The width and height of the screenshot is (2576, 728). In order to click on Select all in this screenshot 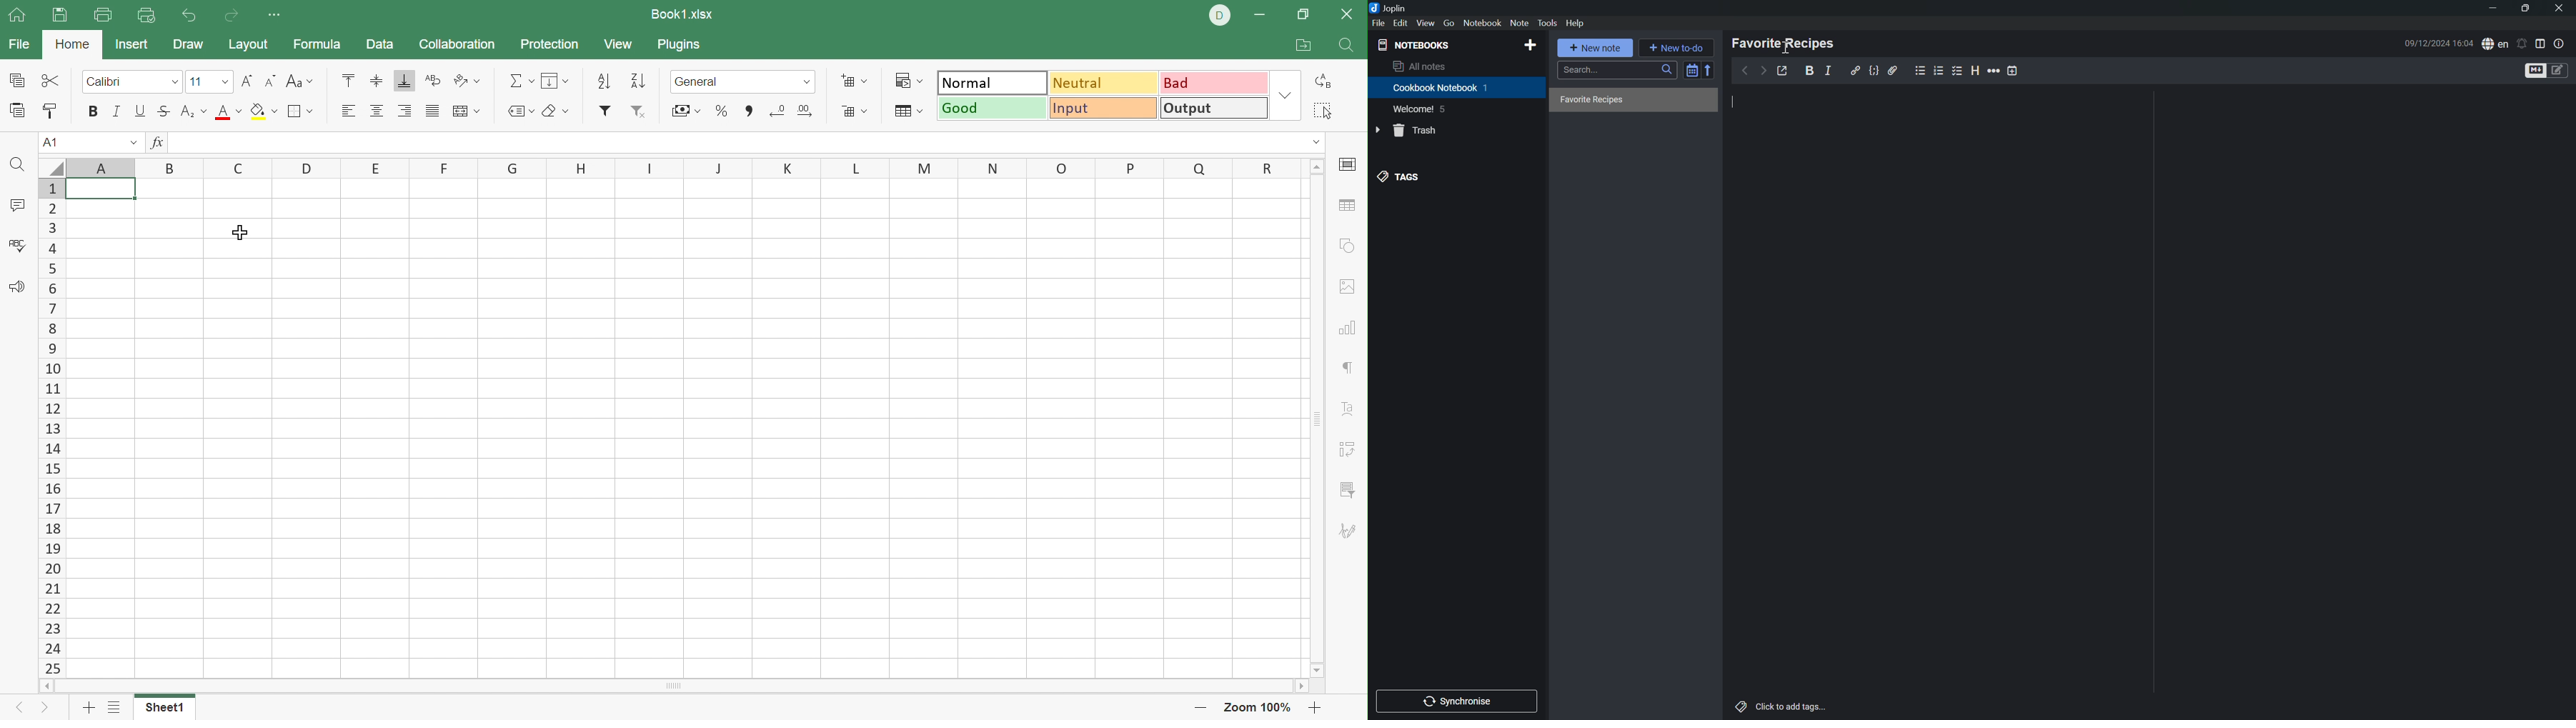, I will do `click(1325, 111)`.